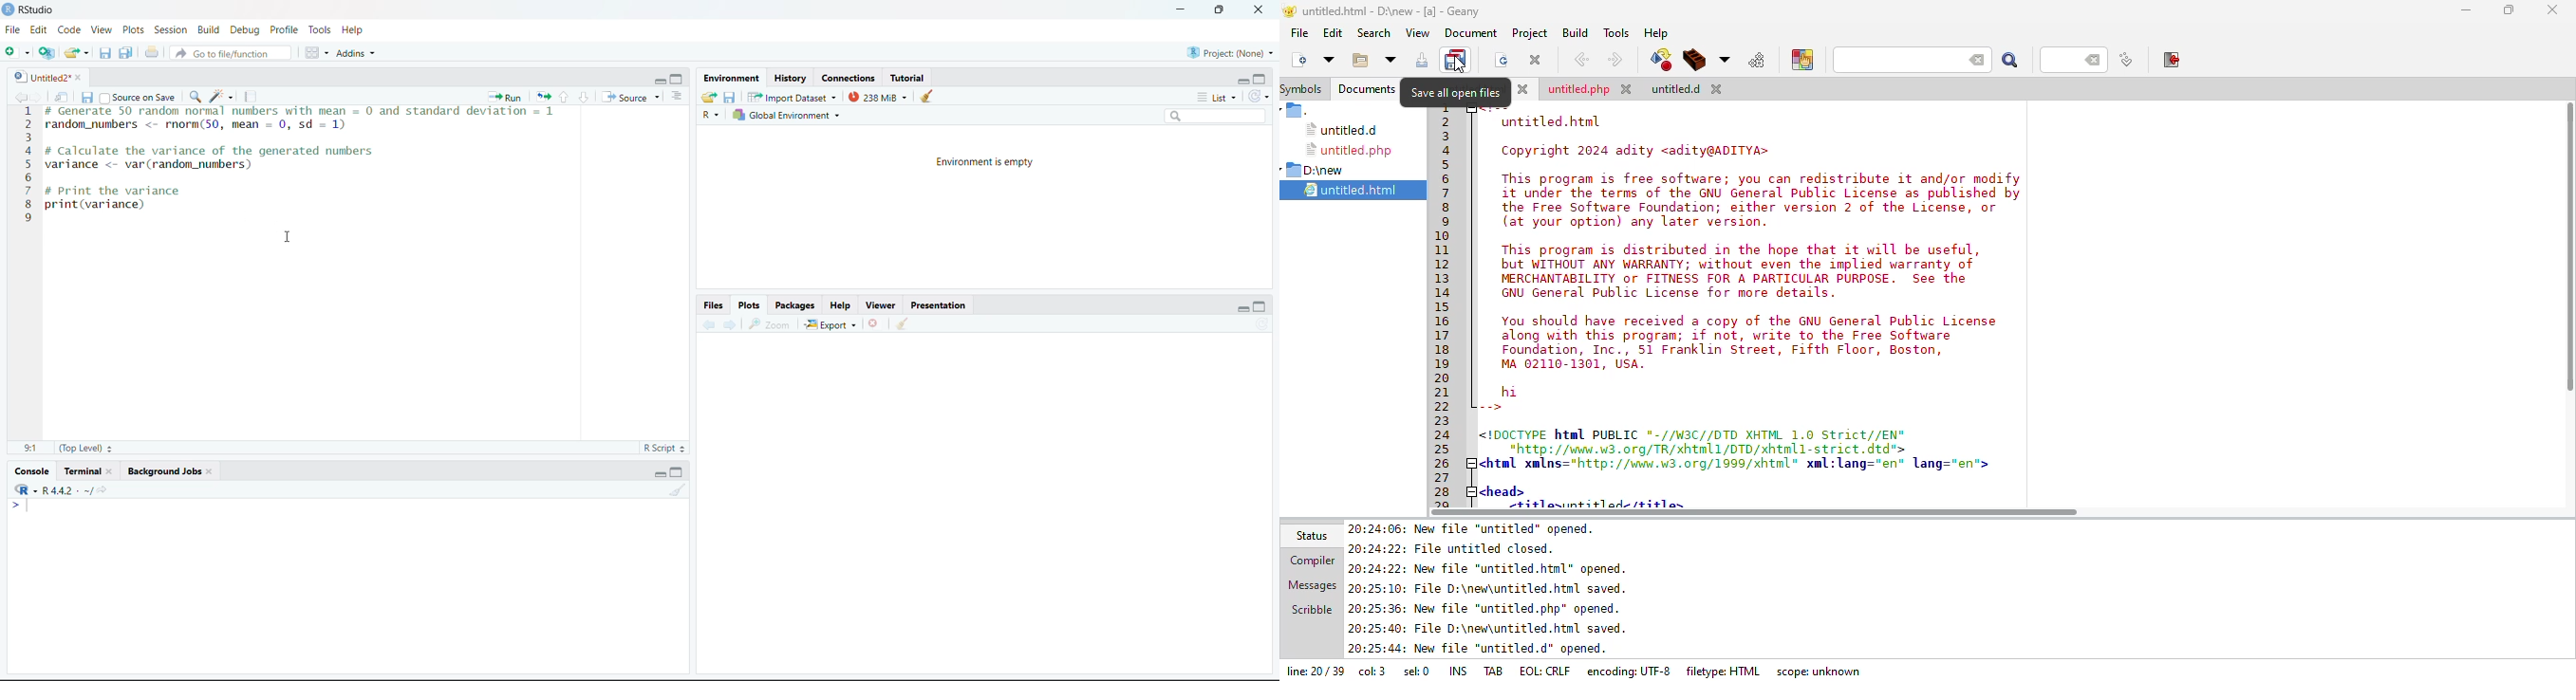 The image size is (2576, 700). What do you see at coordinates (251, 97) in the screenshot?
I see `compile report` at bounding box center [251, 97].